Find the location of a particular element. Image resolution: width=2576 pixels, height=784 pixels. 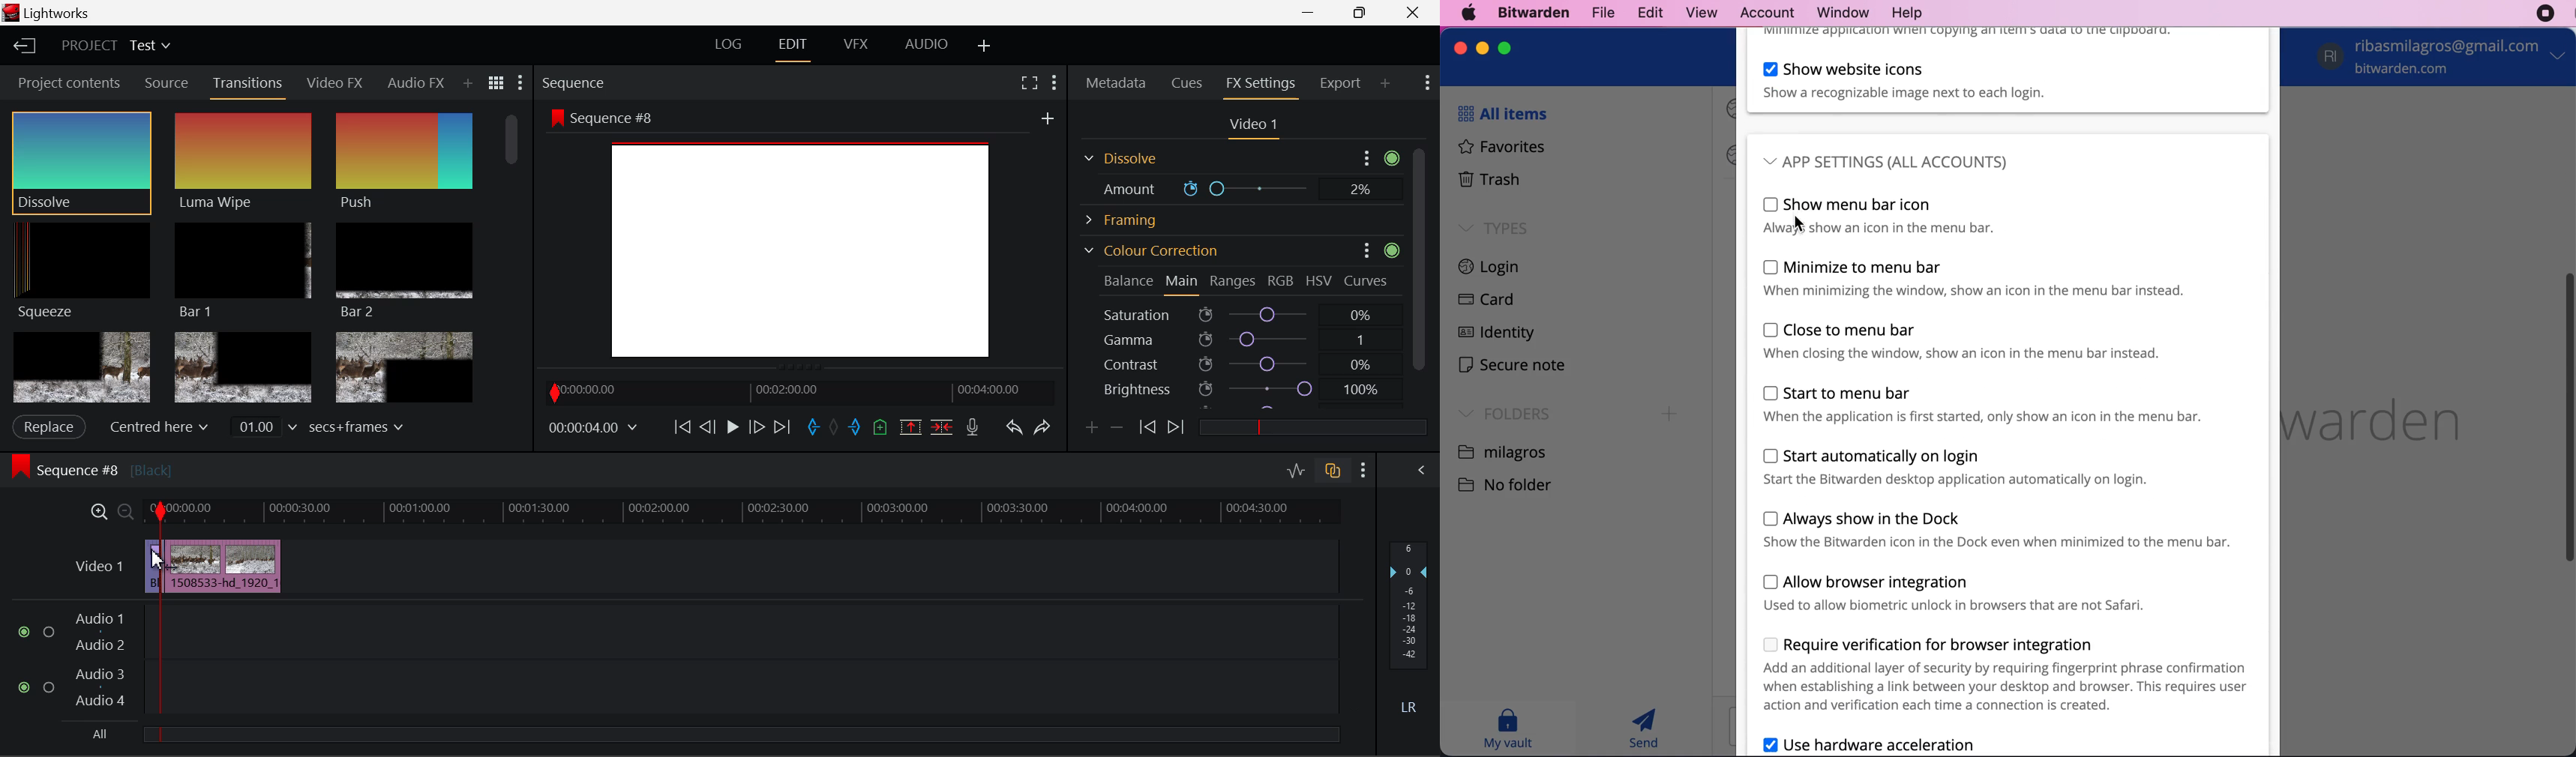

show website icons is located at coordinates (1907, 82).